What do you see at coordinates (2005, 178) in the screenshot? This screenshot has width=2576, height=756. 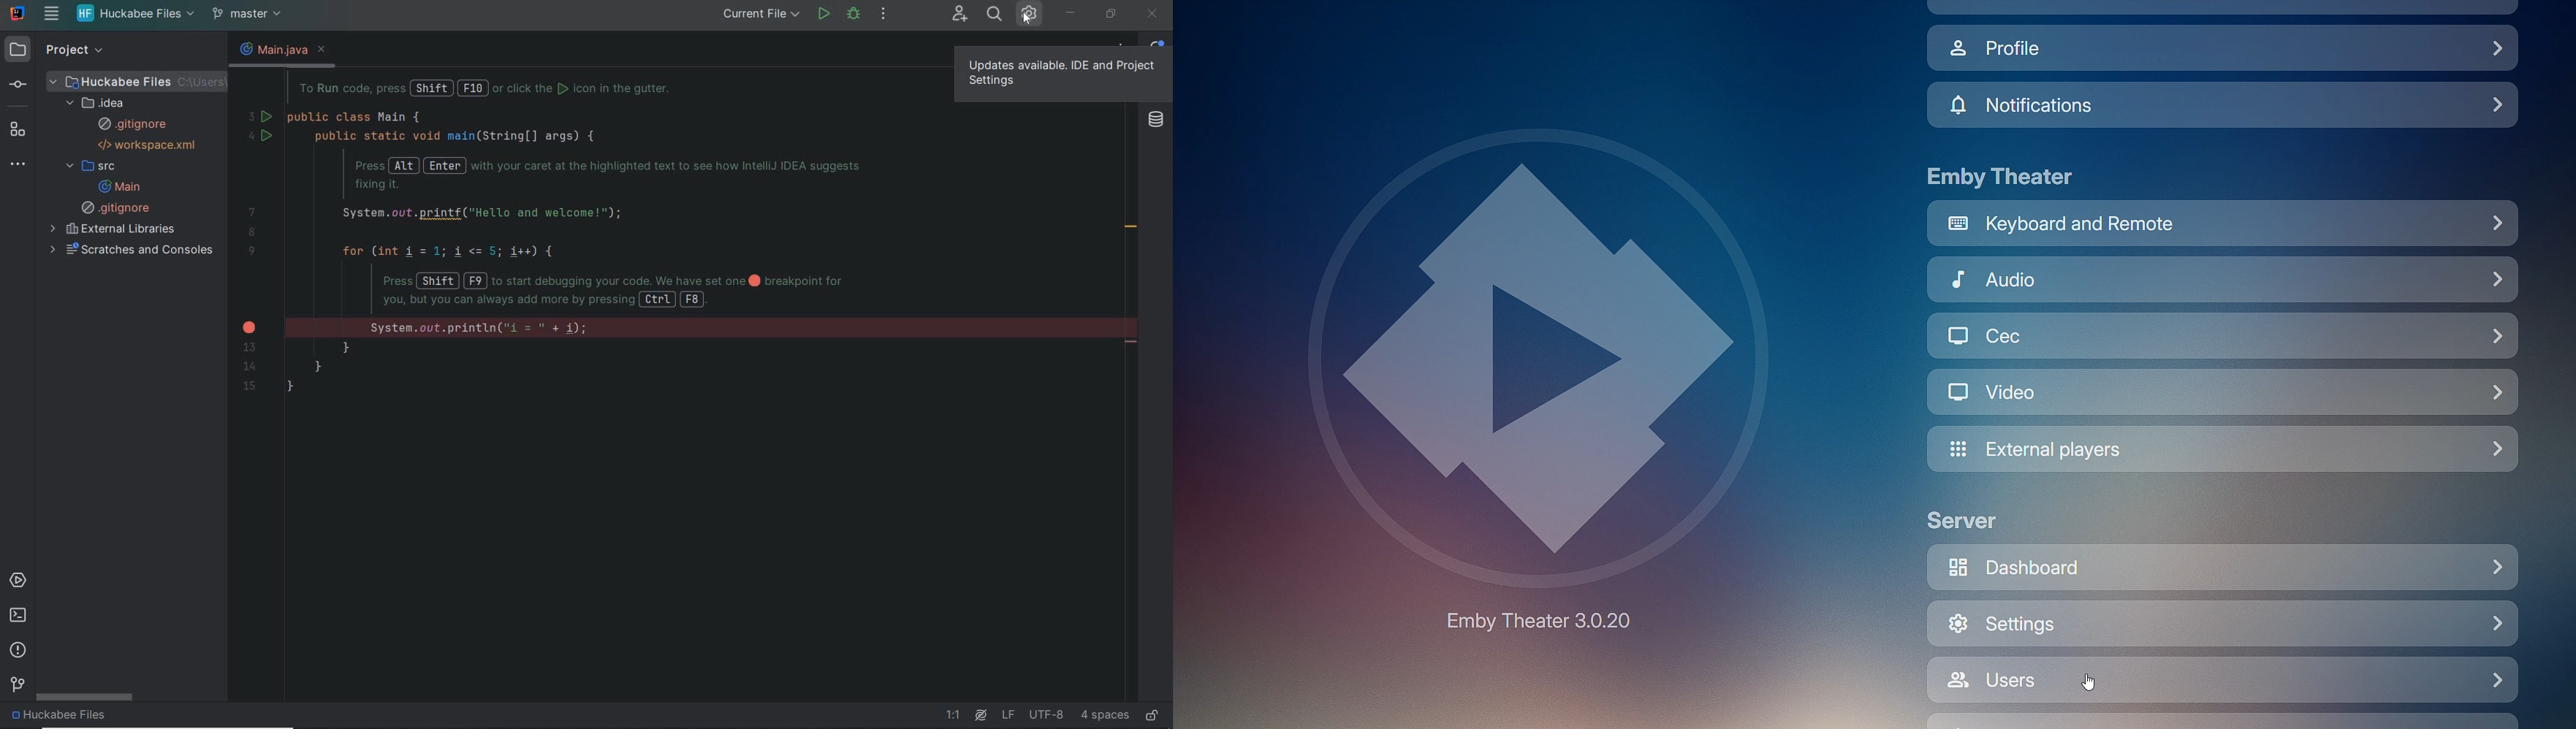 I see `Emby Theater` at bounding box center [2005, 178].